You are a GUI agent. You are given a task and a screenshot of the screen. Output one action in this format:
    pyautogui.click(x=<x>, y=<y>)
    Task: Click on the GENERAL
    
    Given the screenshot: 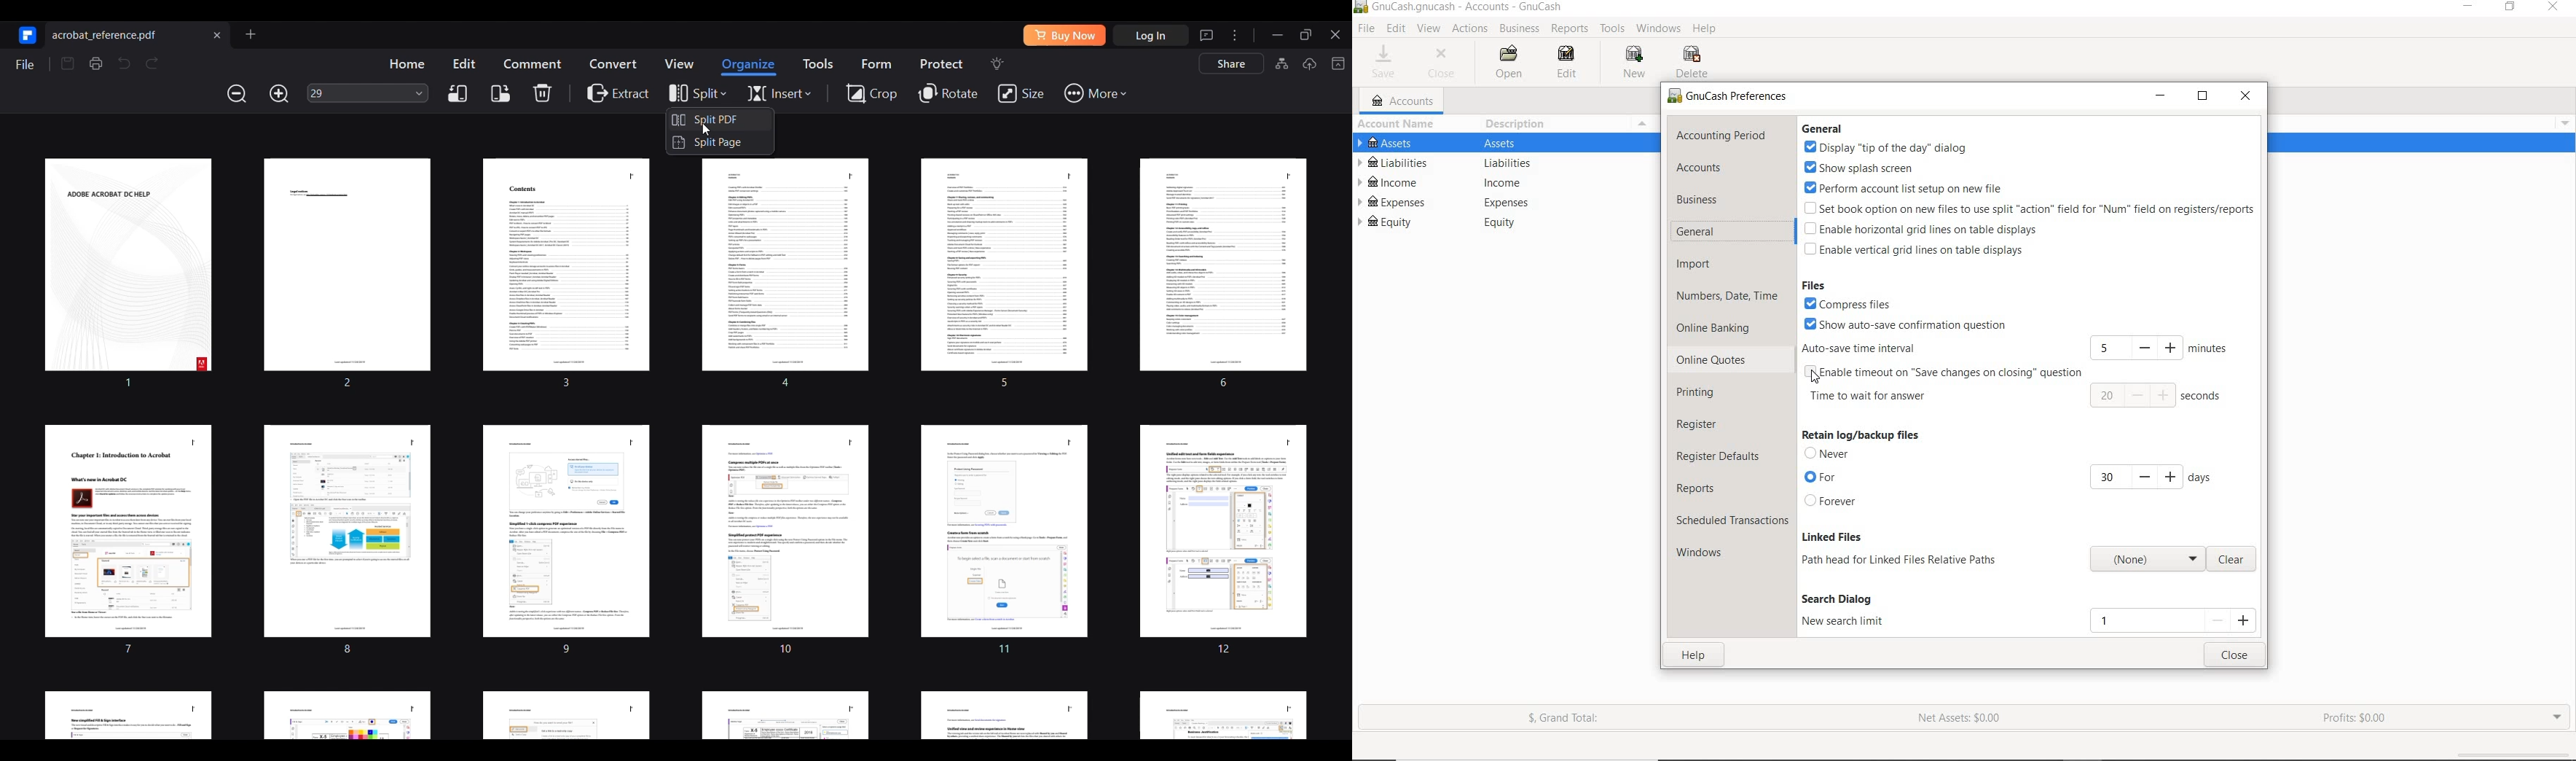 What is the action you would take?
    pyautogui.click(x=1708, y=233)
    